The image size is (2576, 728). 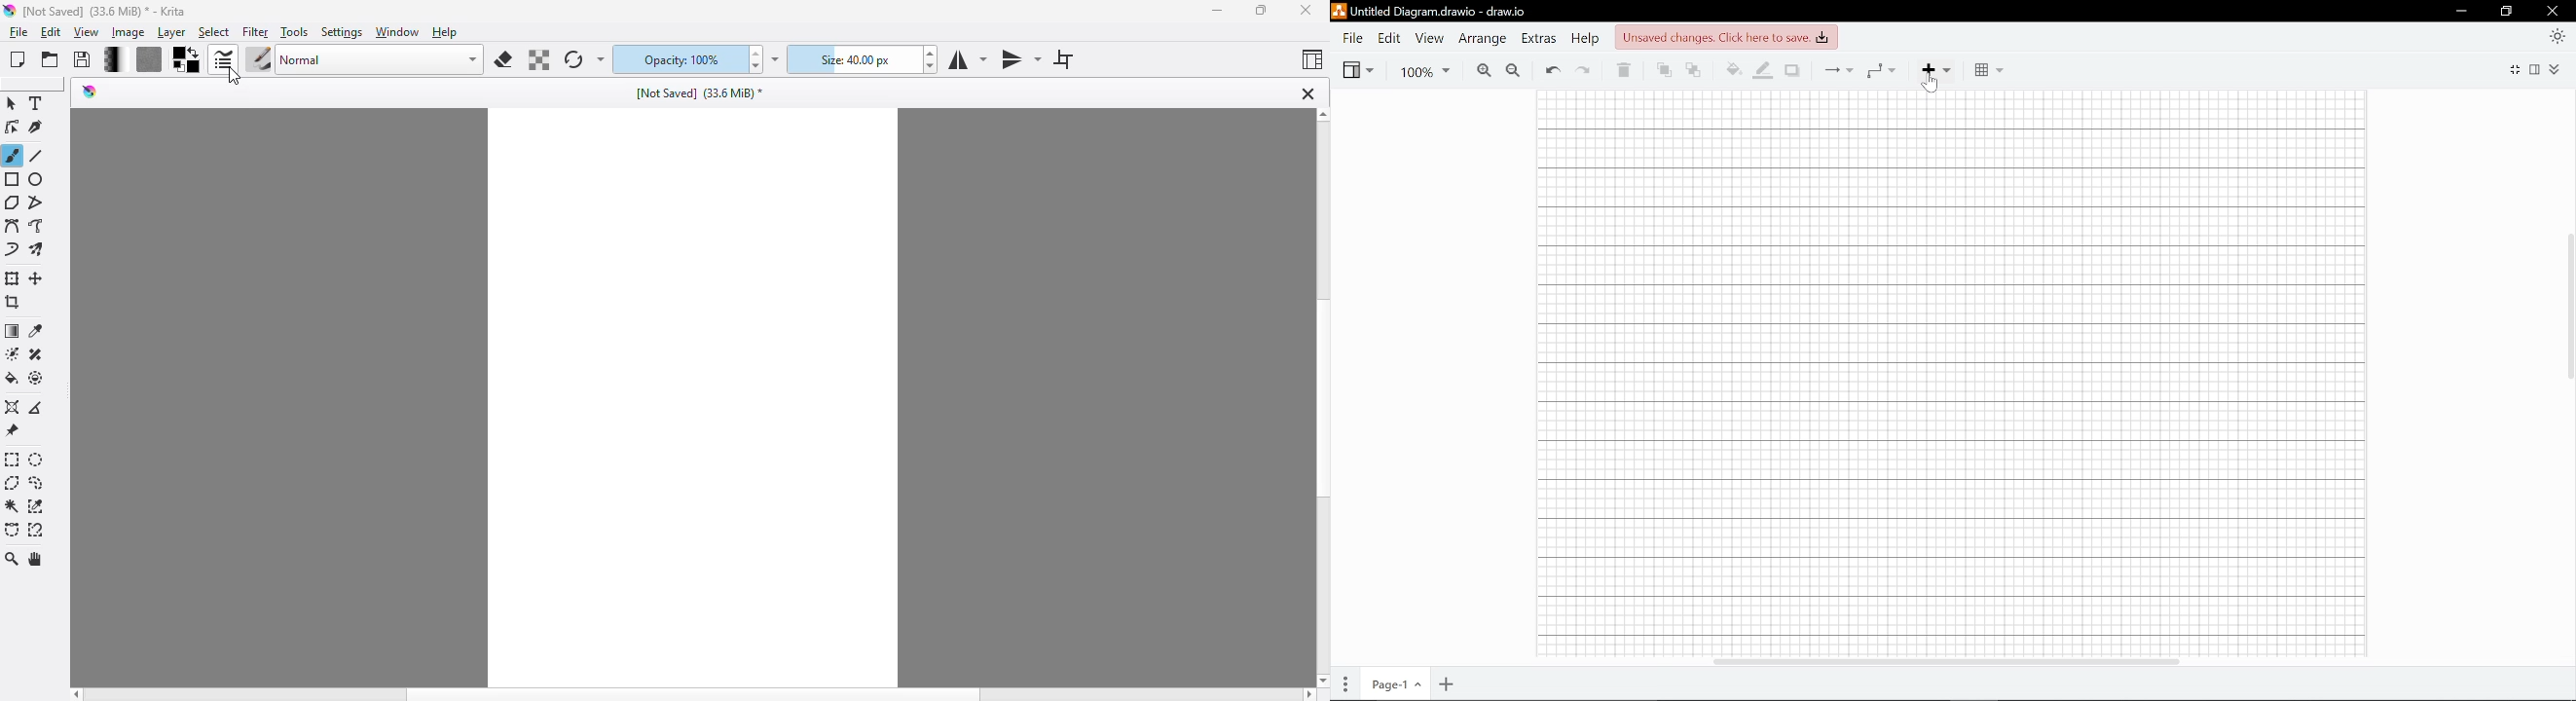 What do you see at coordinates (1880, 72) in the screenshot?
I see `Waypoints` at bounding box center [1880, 72].